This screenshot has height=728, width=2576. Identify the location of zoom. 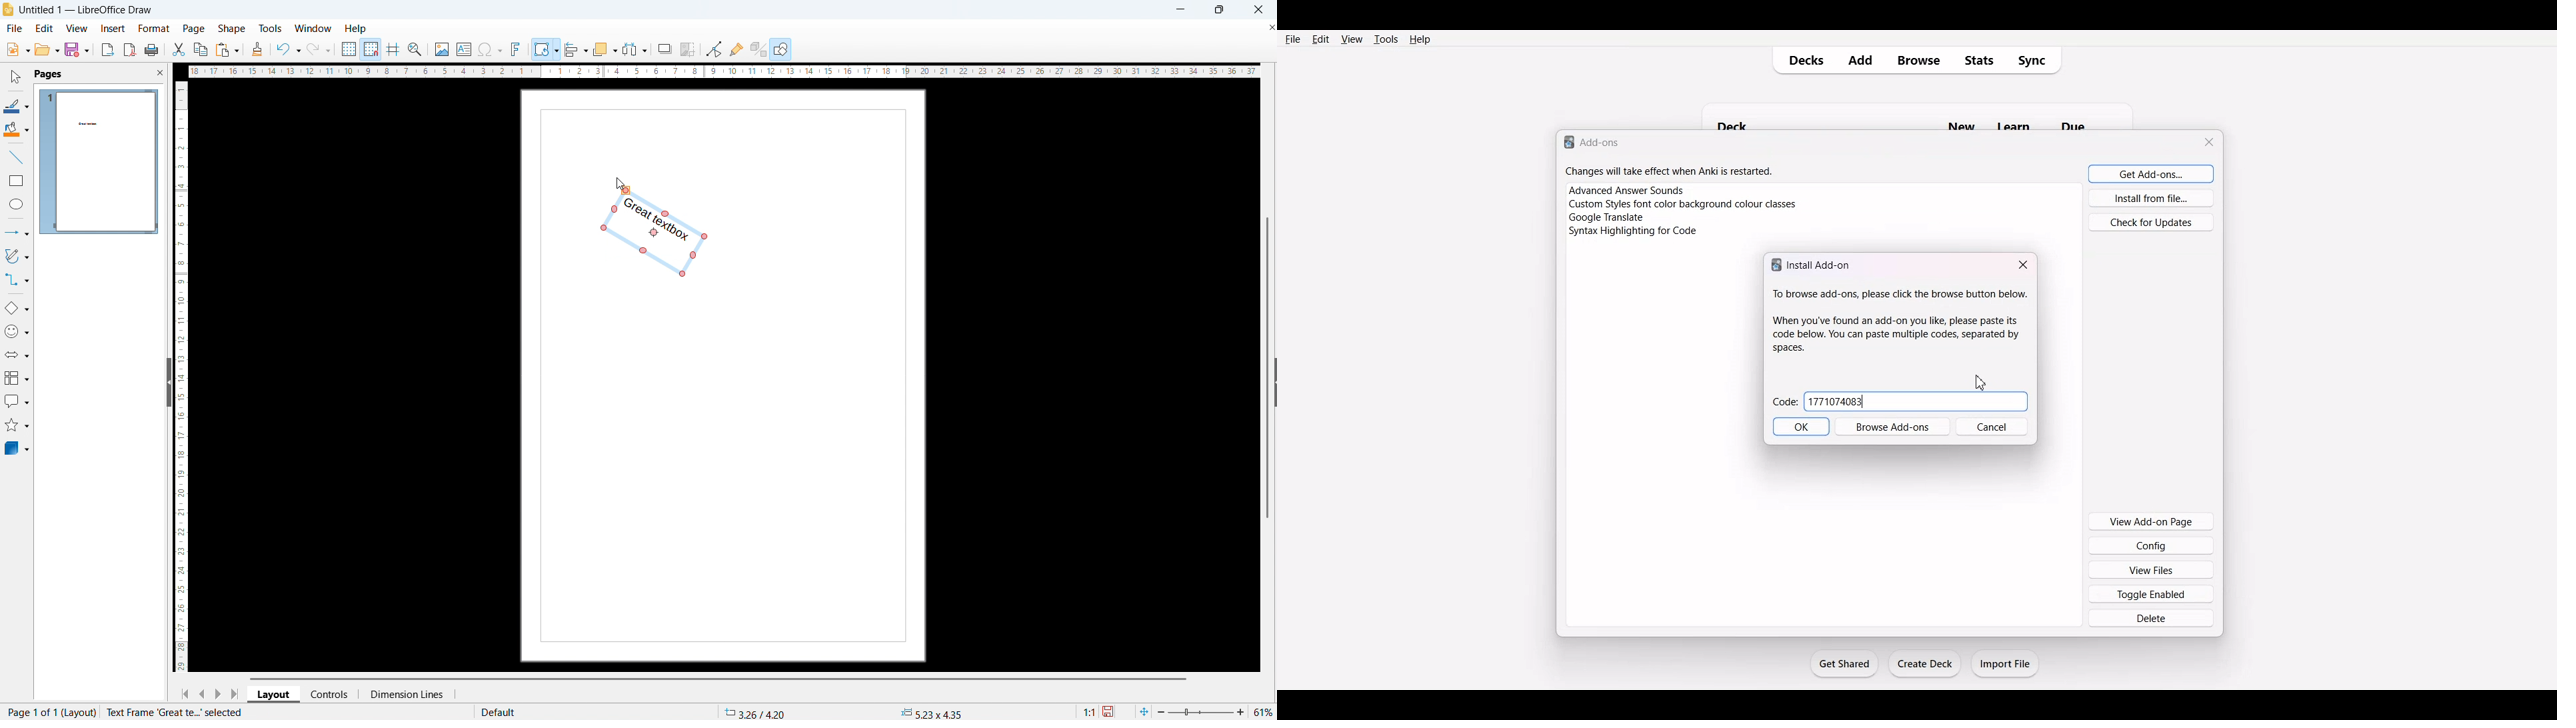
(416, 49).